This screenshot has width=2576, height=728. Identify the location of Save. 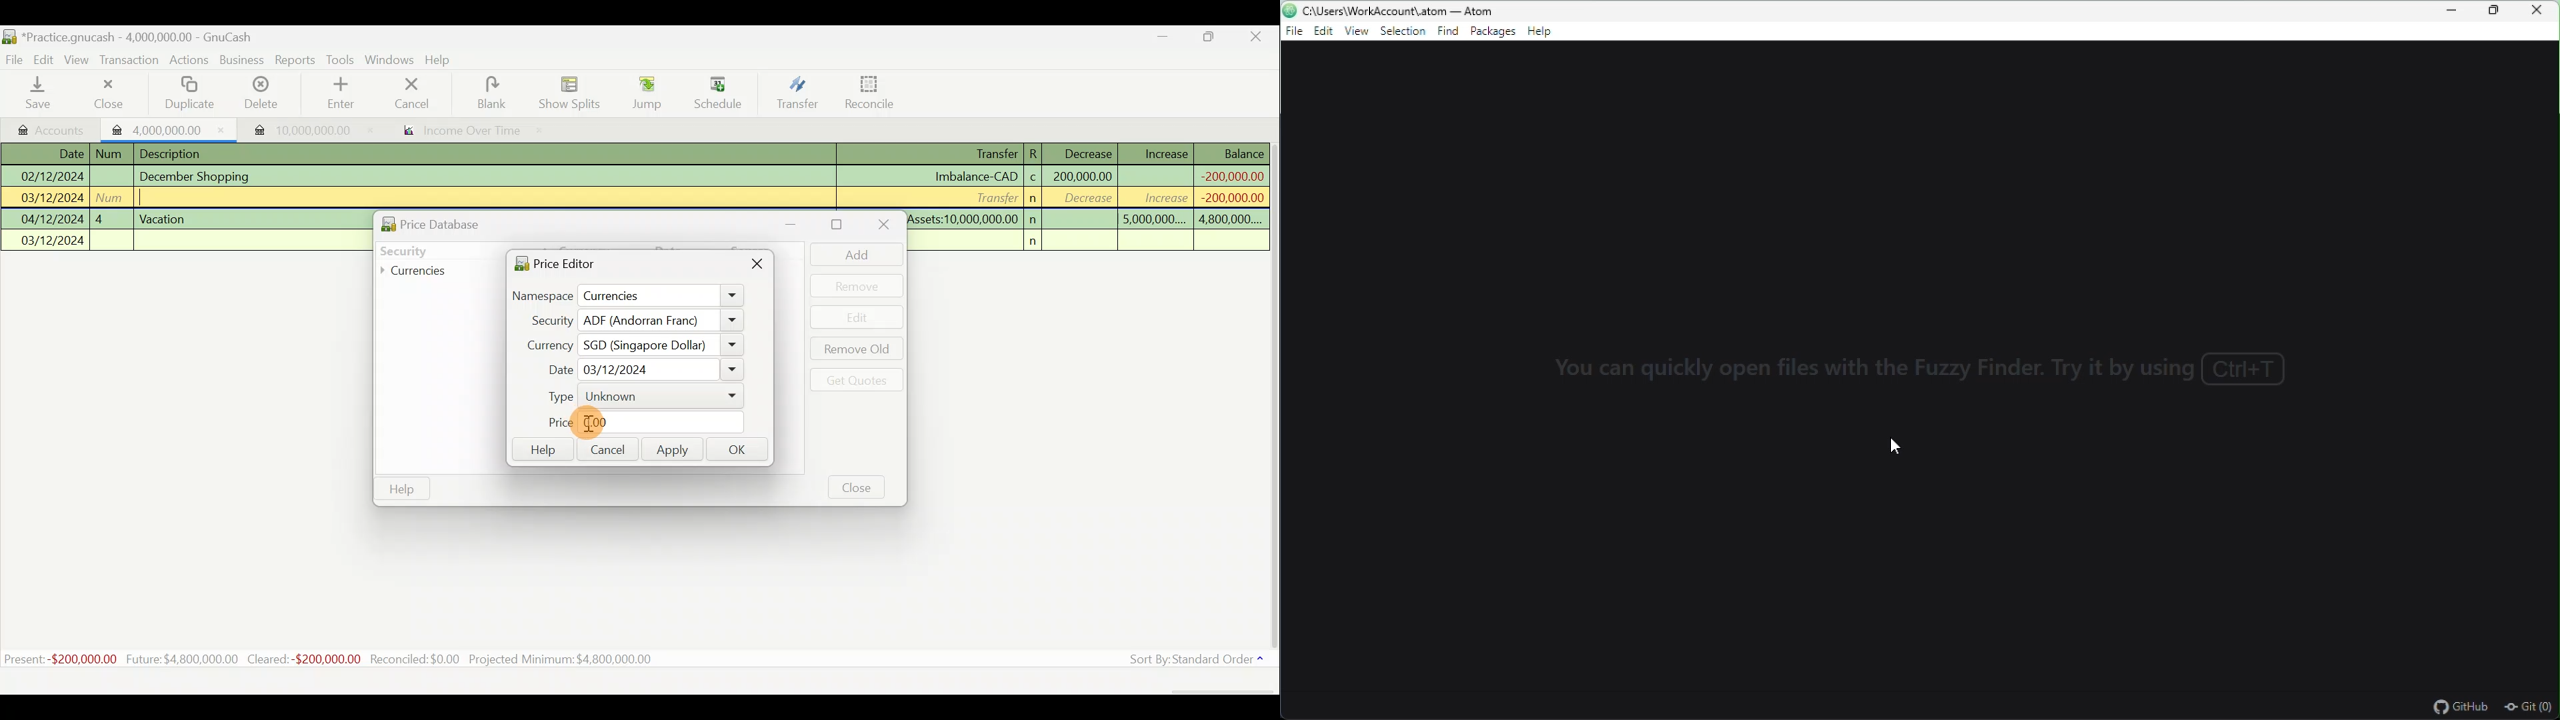
(41, 94).